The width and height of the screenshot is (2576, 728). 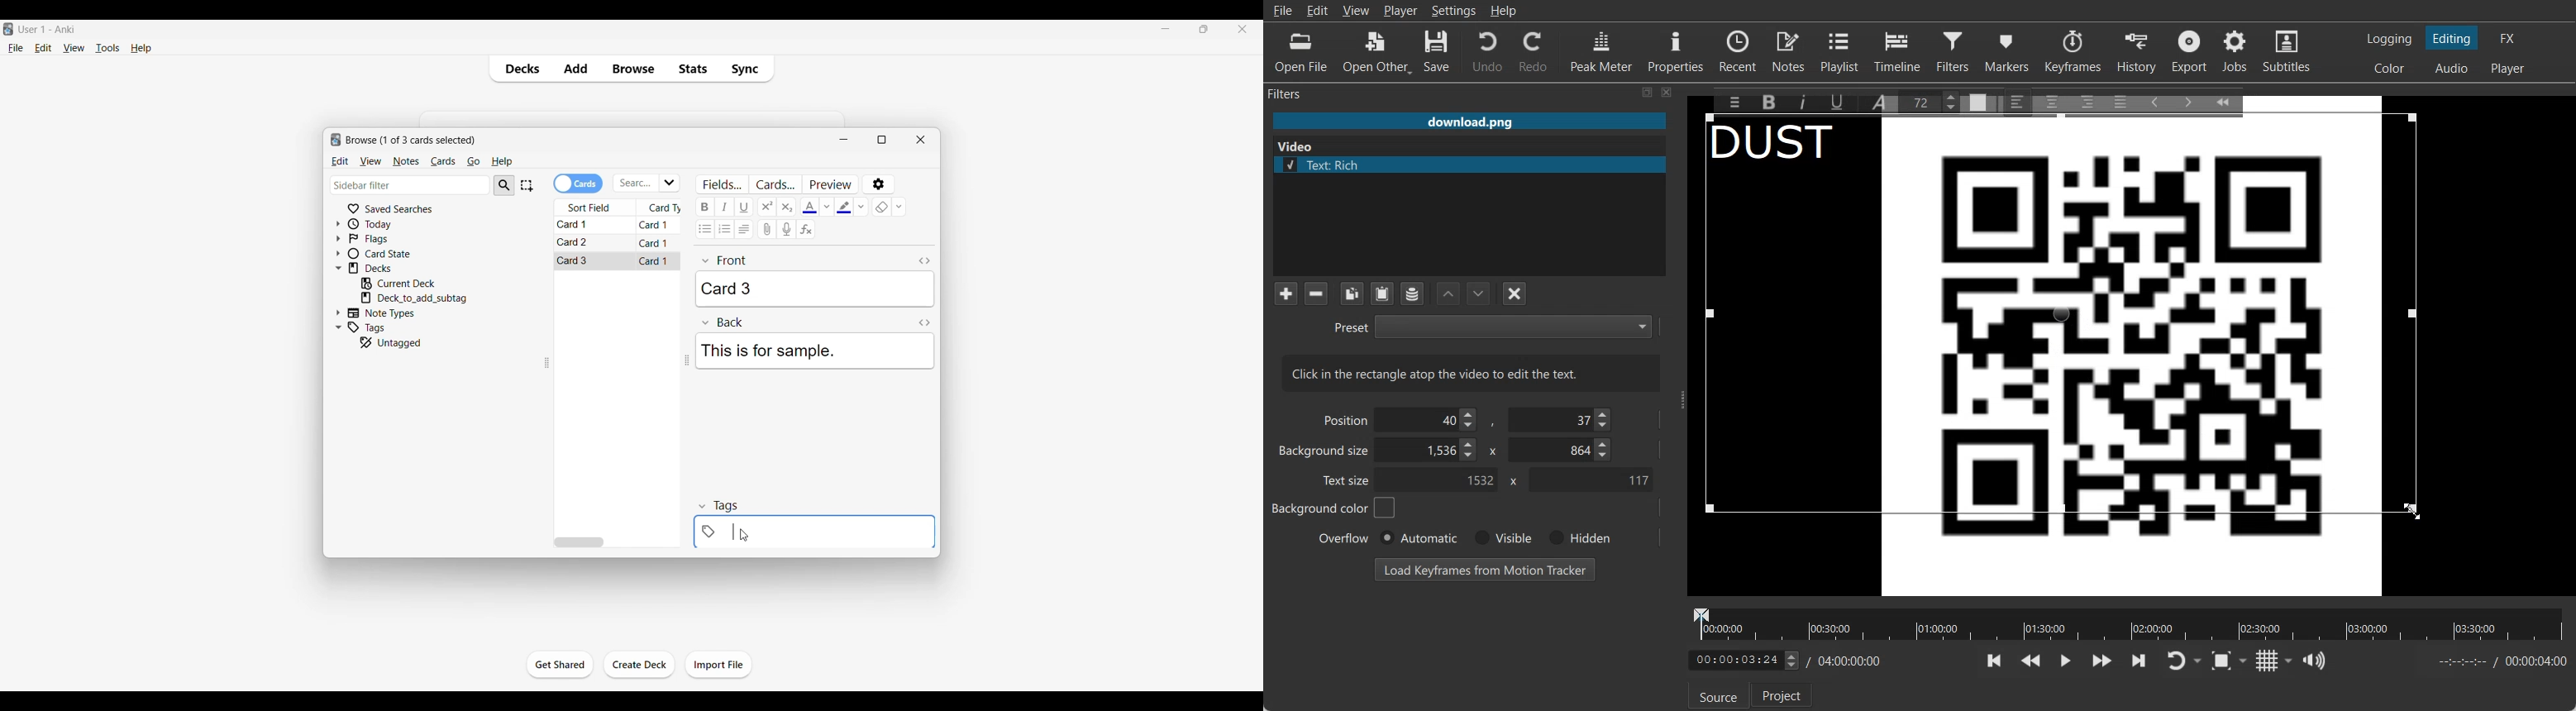 I want to click on Stats, so click(x=692, y=68).